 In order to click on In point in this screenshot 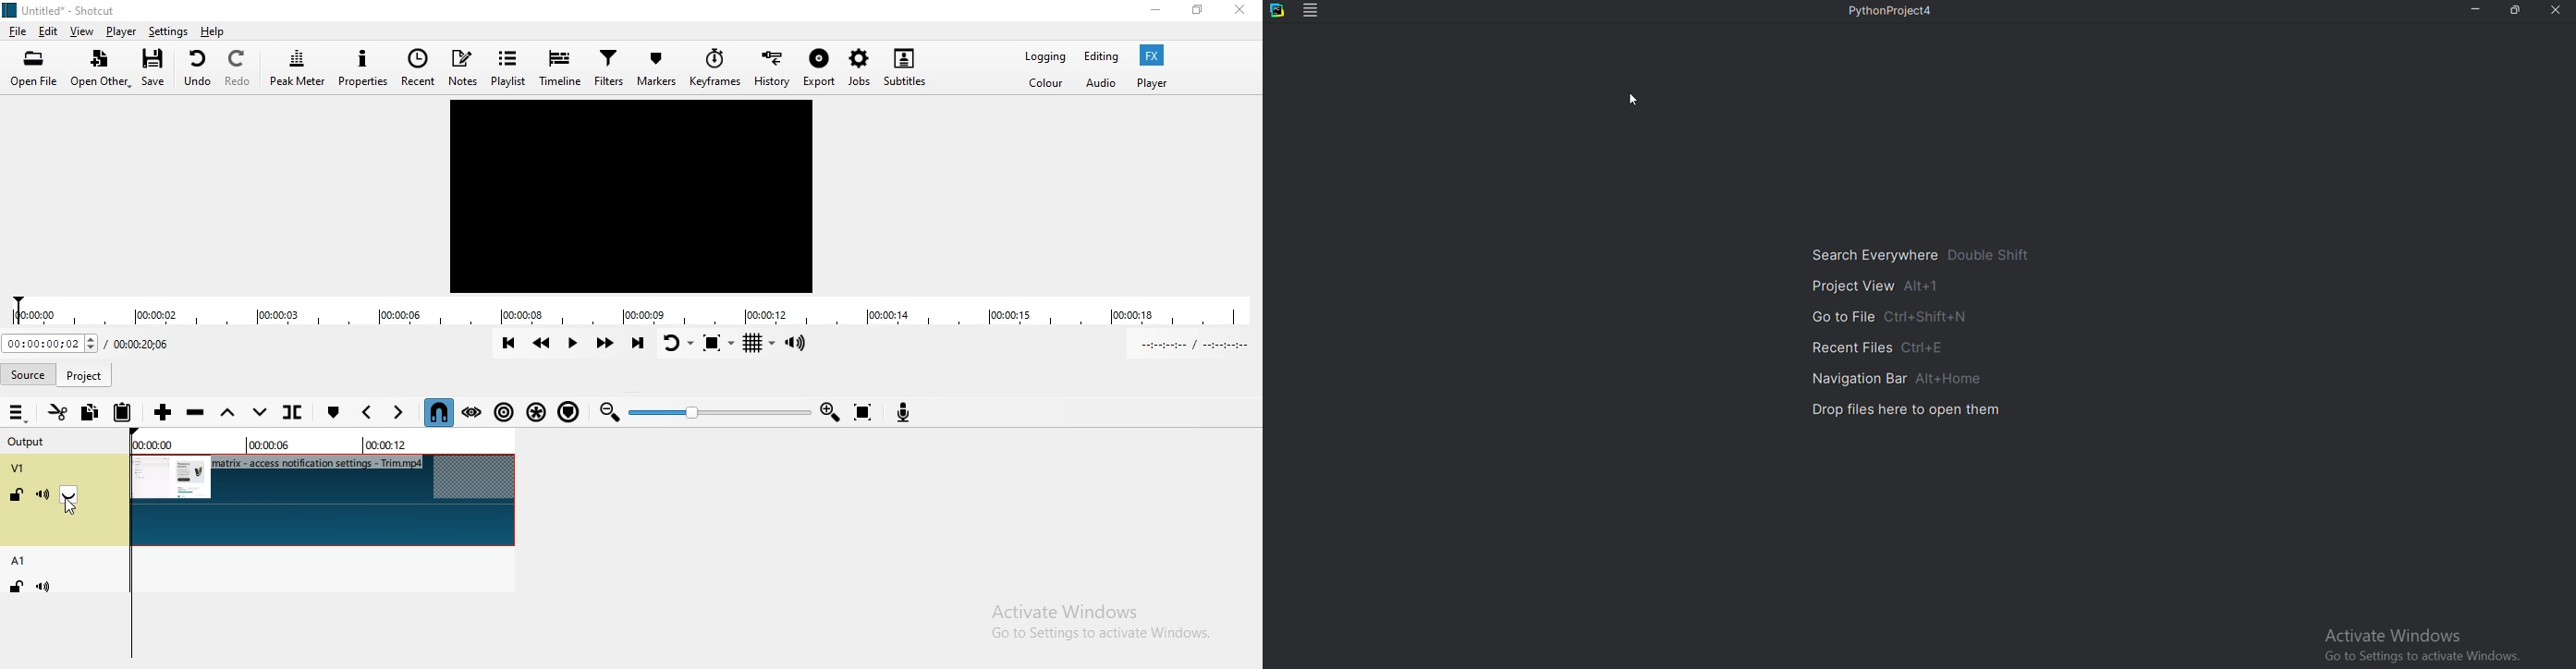, I will do `click(1197, 344)`.